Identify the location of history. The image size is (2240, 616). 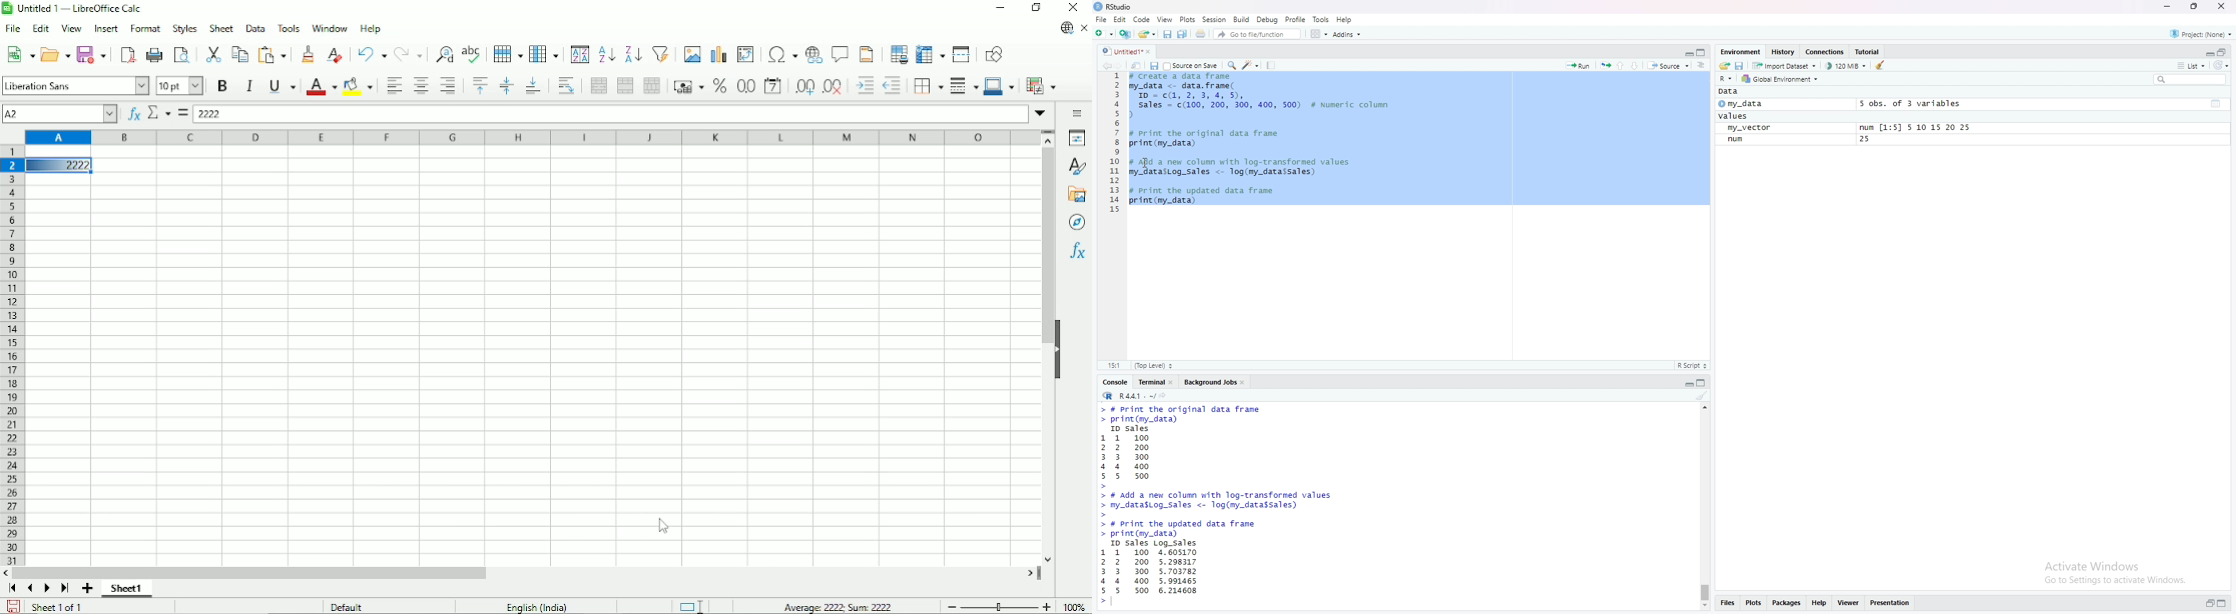
(1783, 52).